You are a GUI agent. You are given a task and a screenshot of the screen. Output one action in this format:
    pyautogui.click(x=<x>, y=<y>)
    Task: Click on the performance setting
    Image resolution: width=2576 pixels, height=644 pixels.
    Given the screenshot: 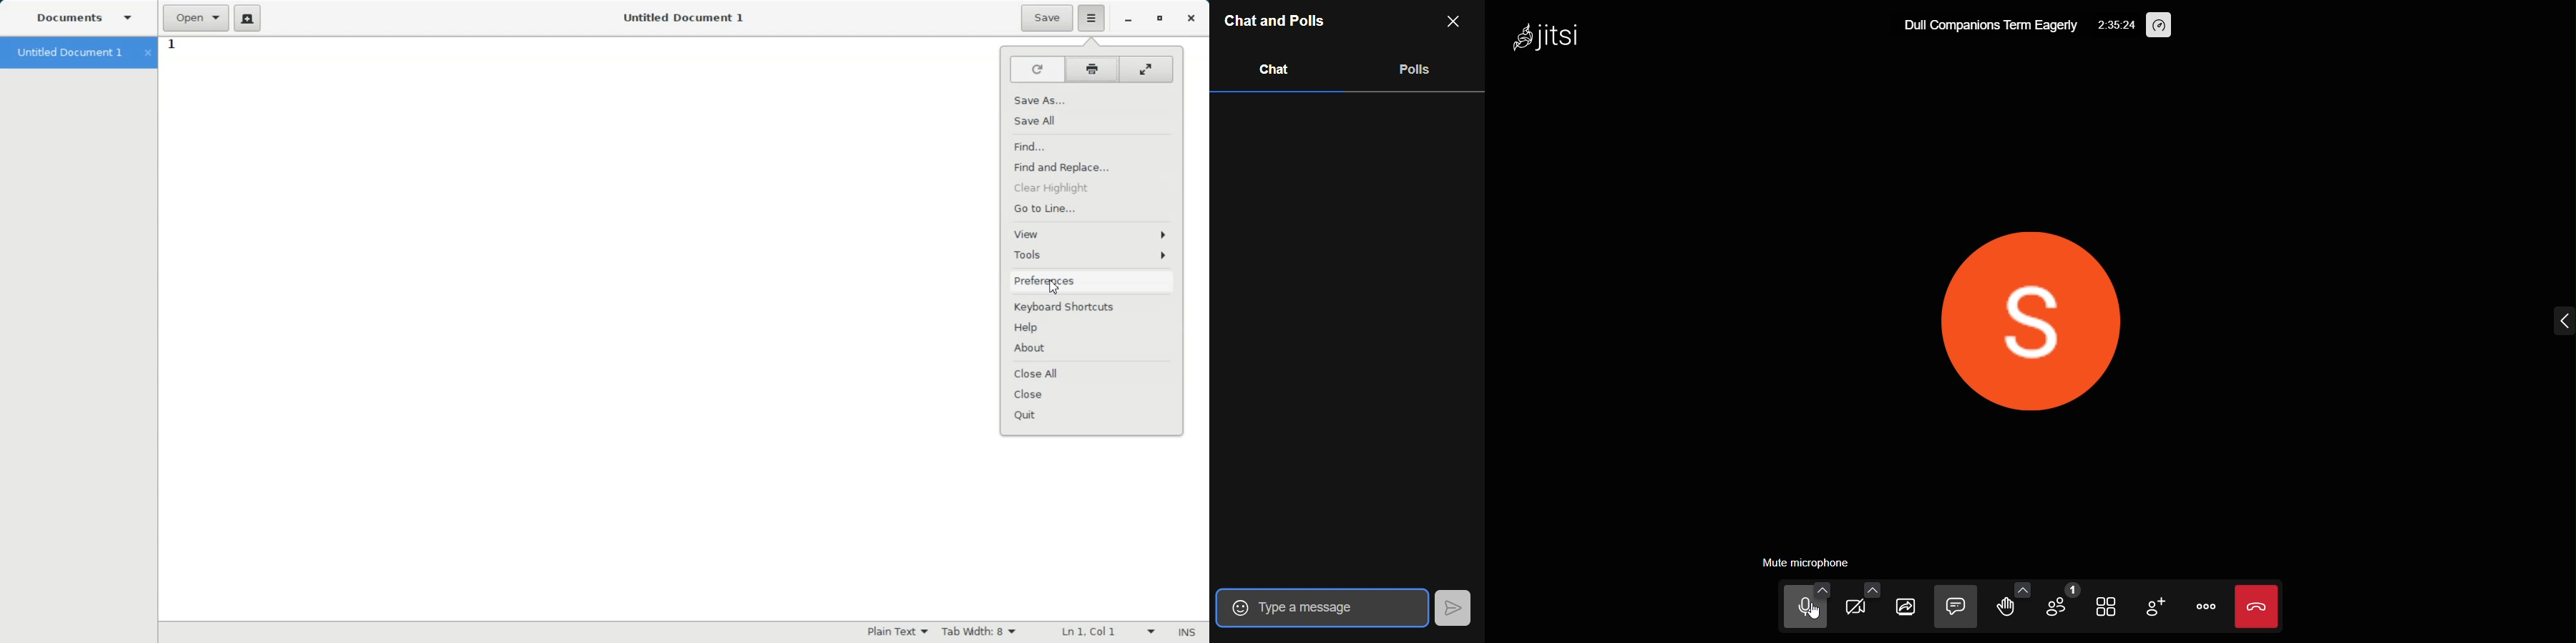 What is the action you would take?
    pyautogui.click(x=2161, y=23)
    